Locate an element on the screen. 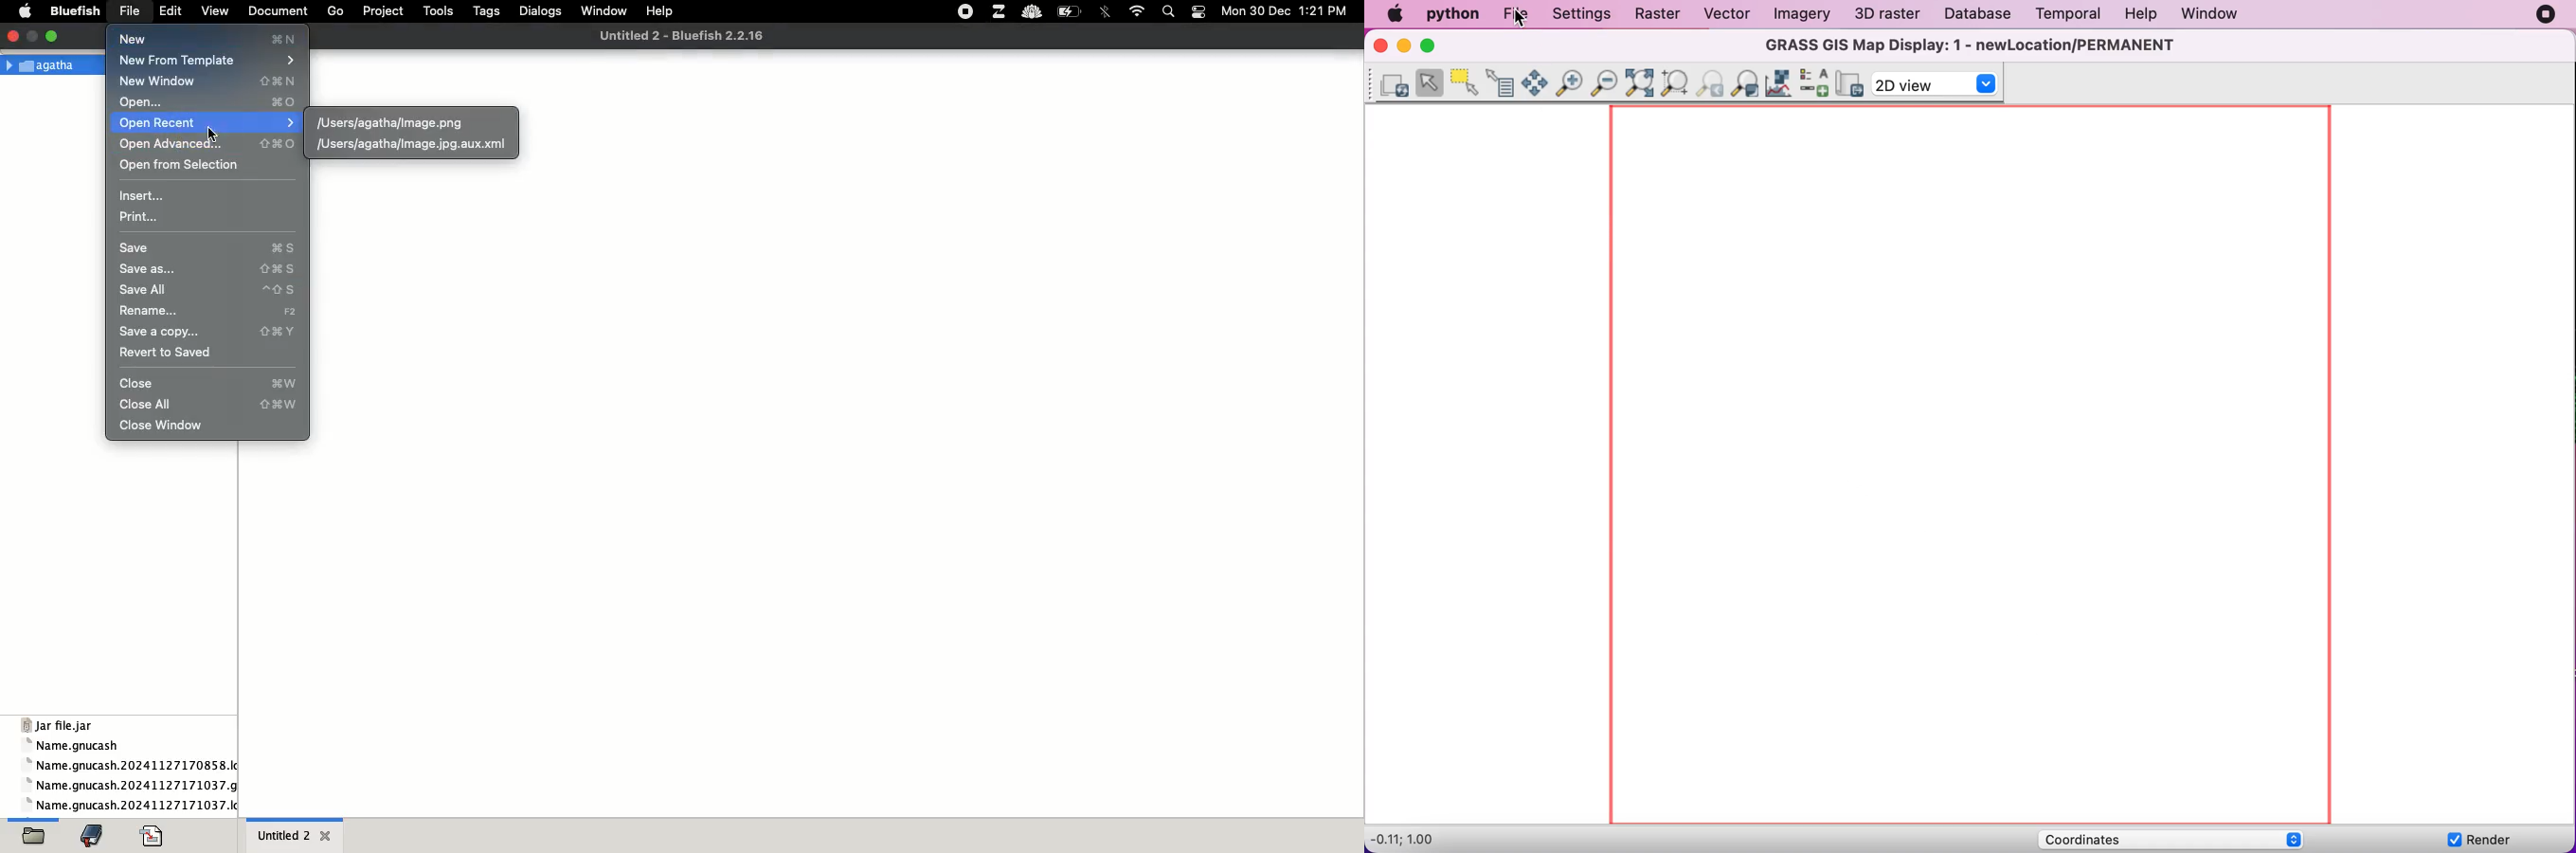 This screenshot has width=2576, height=868. bluefish is located at coordinates (75, 11).